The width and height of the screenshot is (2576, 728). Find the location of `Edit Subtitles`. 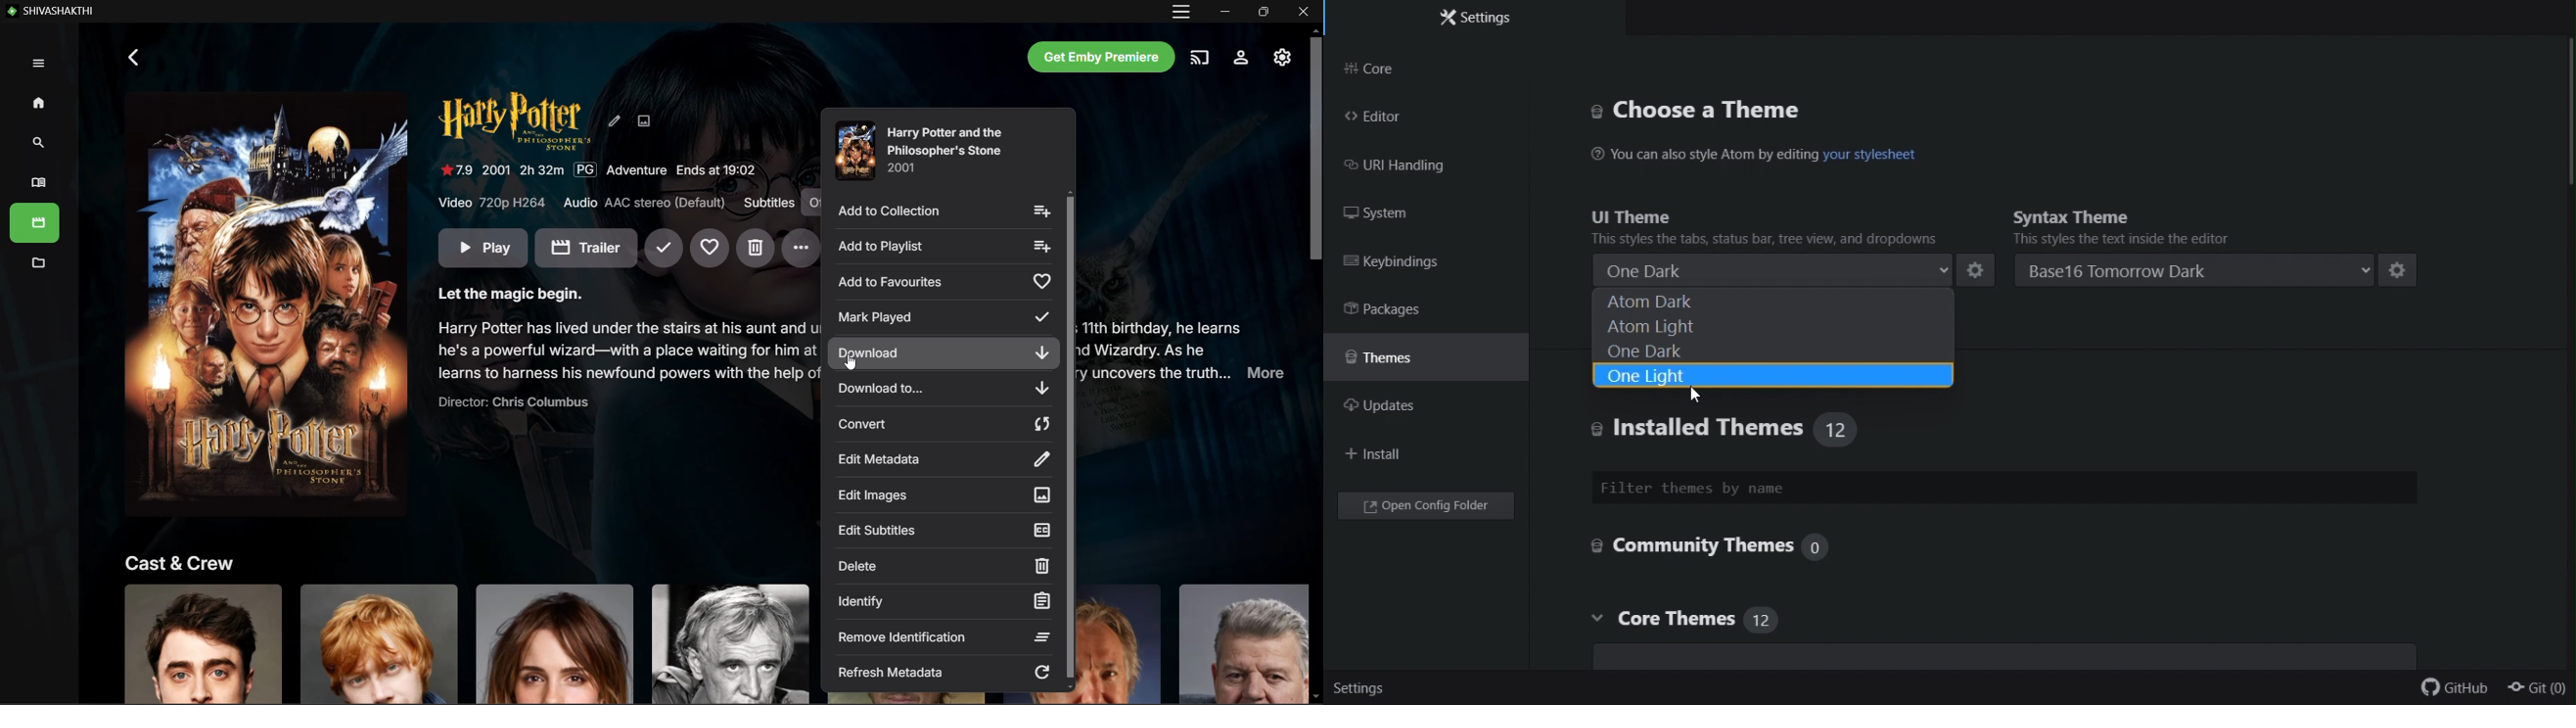

Edit Subtitles is located at coordinates (947, 530).